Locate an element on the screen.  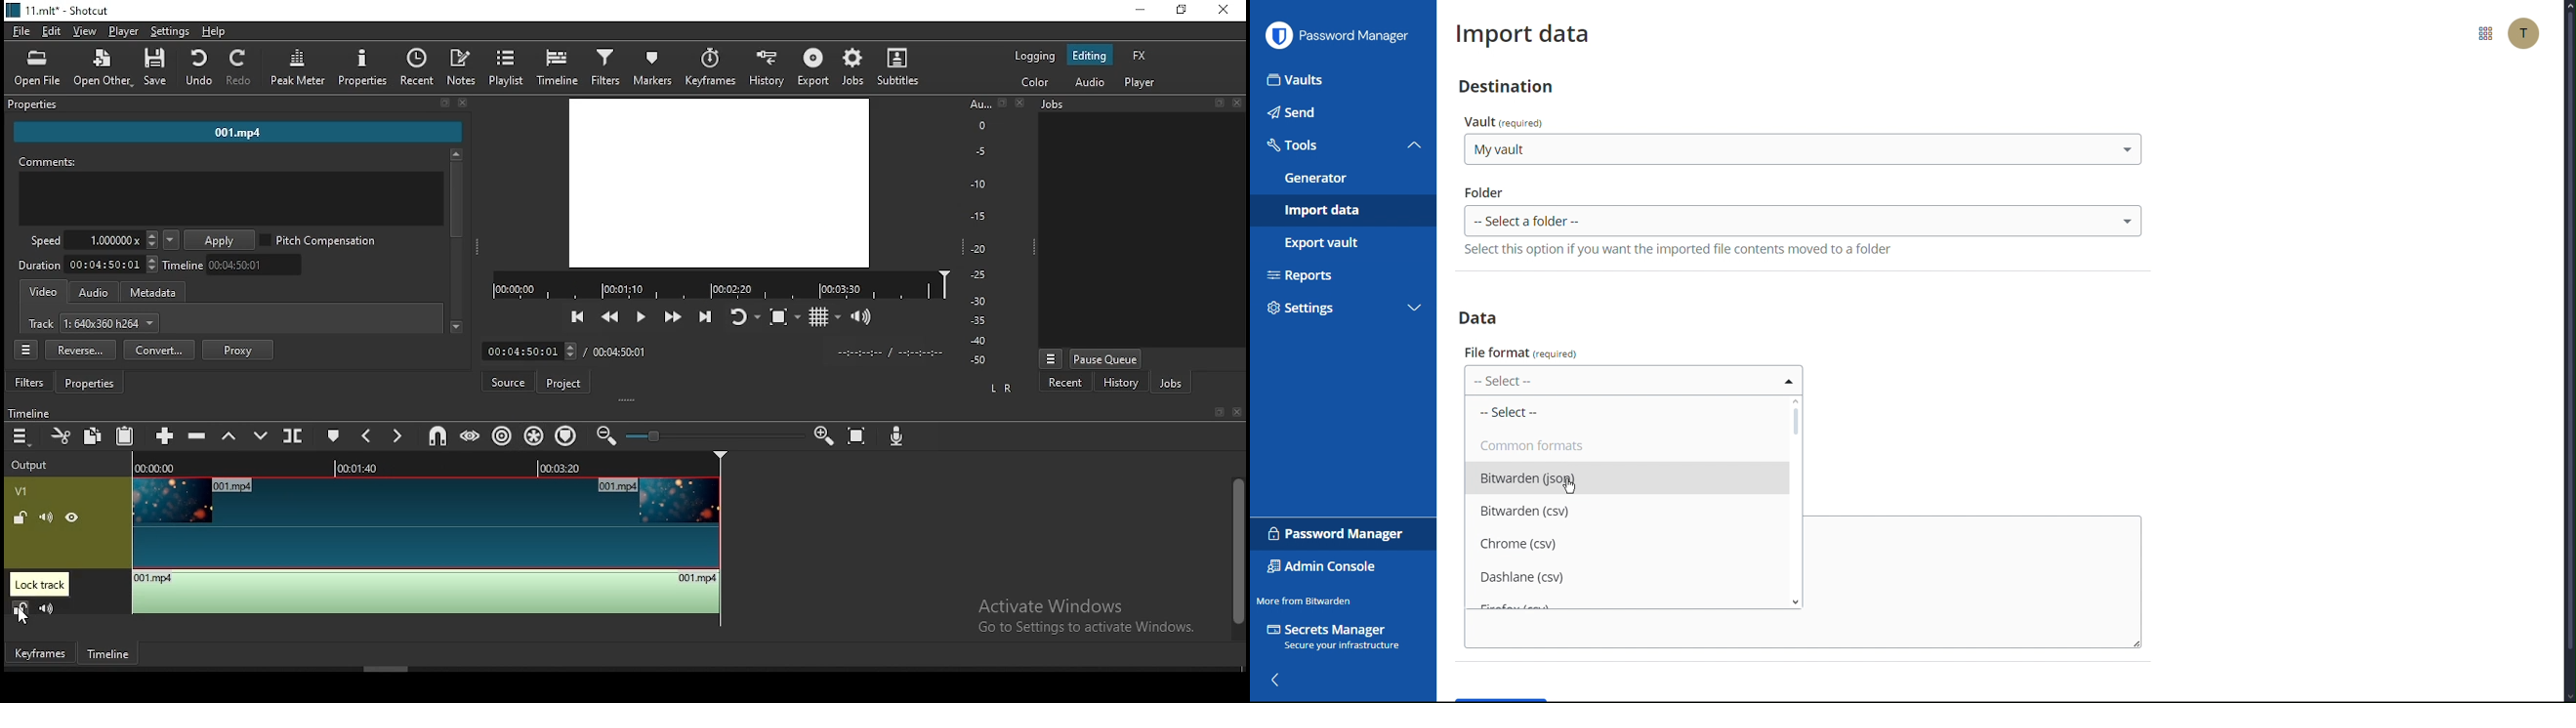
copy/paste the import file contents is located at coordinates (1804, 631).